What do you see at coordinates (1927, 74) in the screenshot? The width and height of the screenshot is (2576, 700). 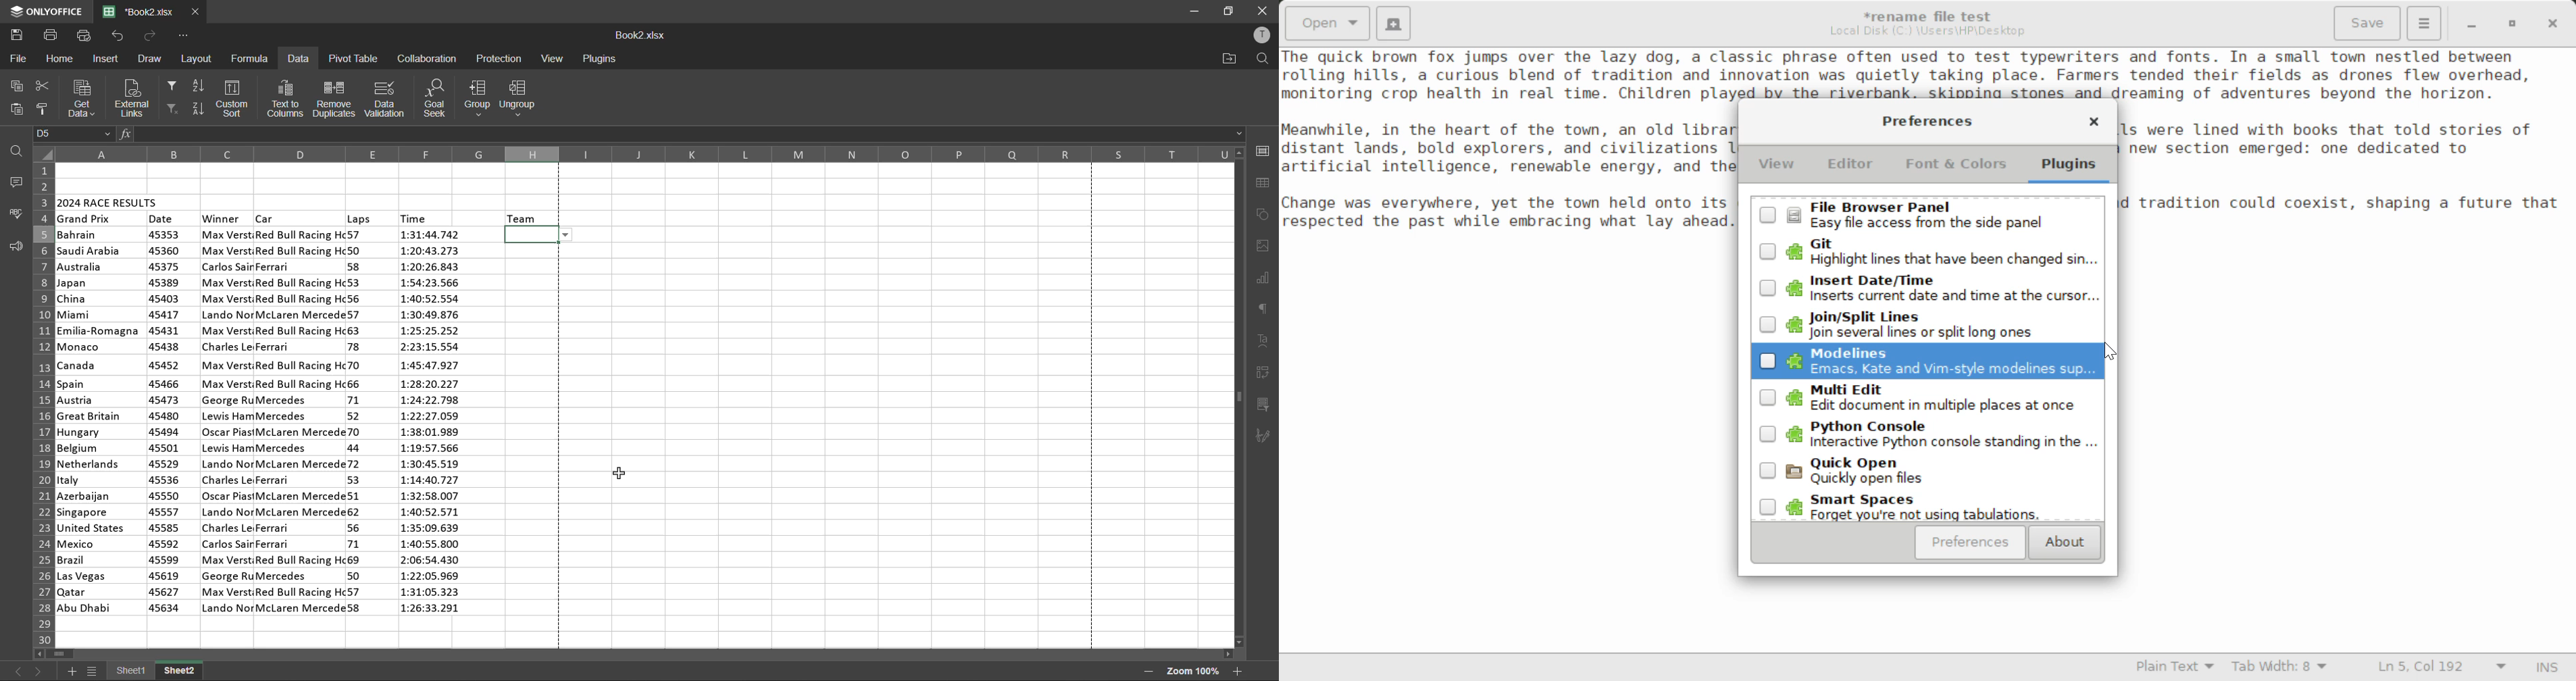 I see `Sample text about a charming town` at bounding box center [1927, 74].